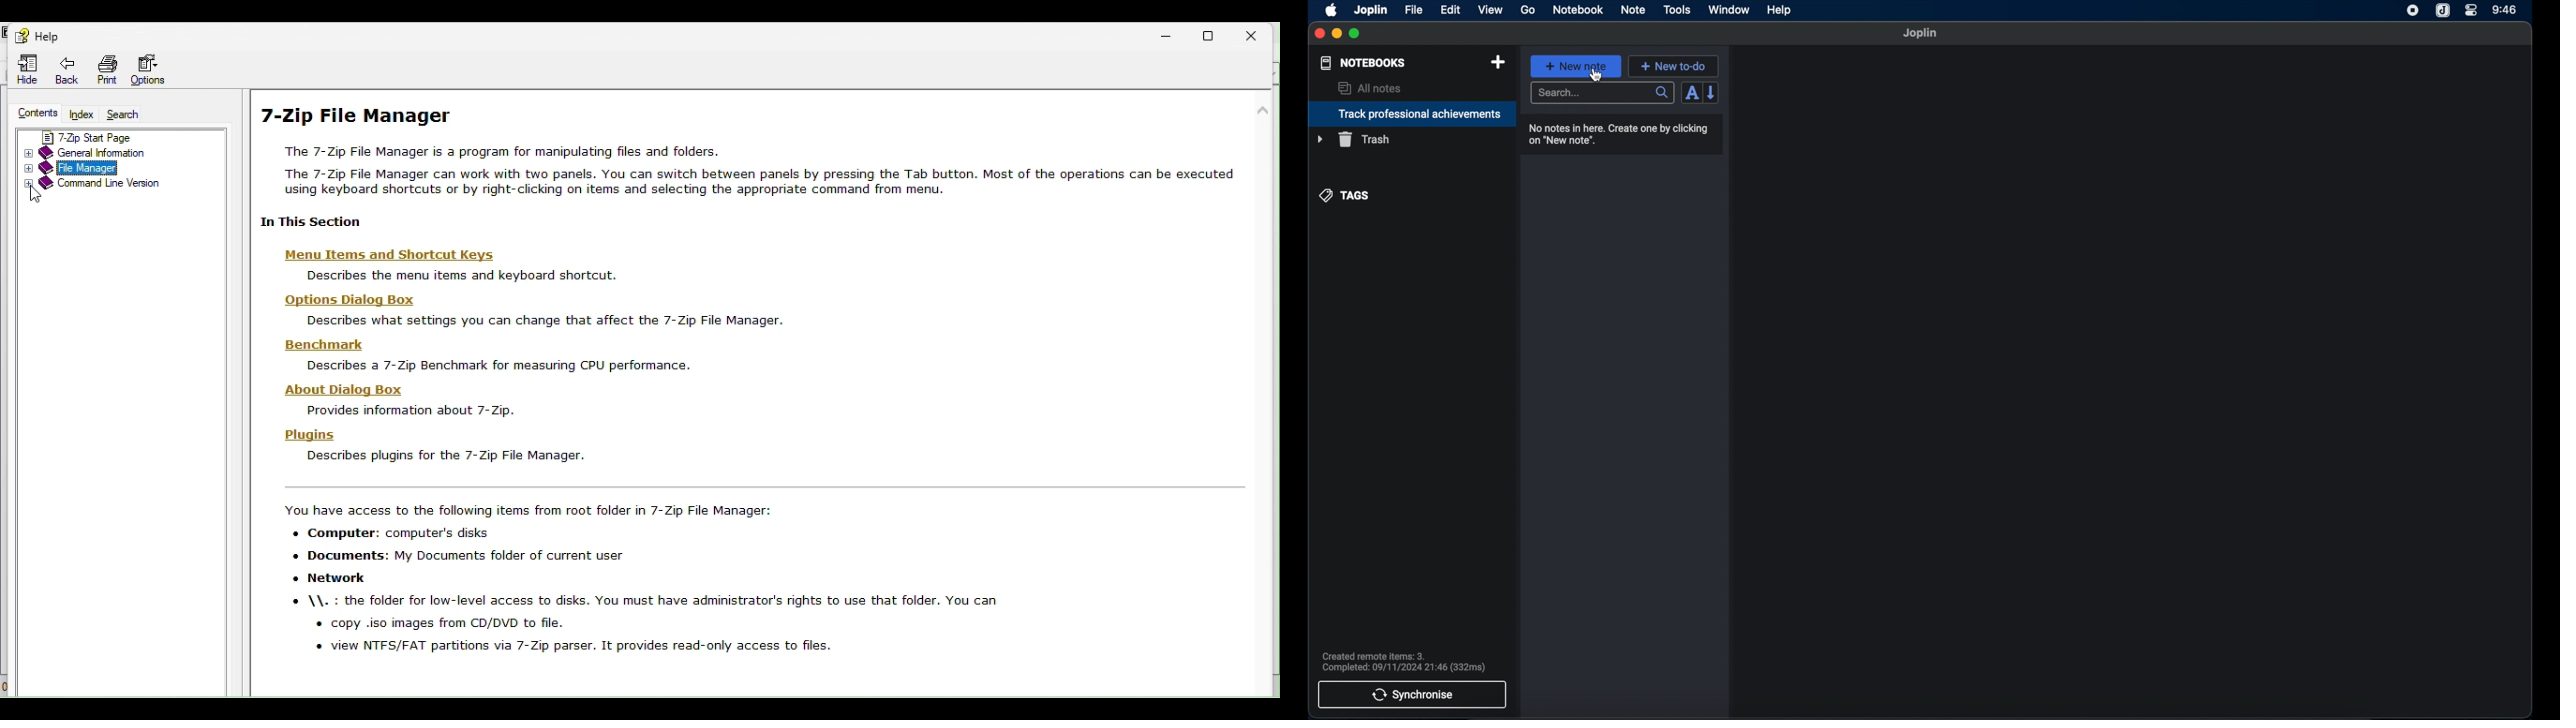  What do you see at coordinates (1413, 9) in the screenshot?
I see `file` at bounding box center [1413, 9].